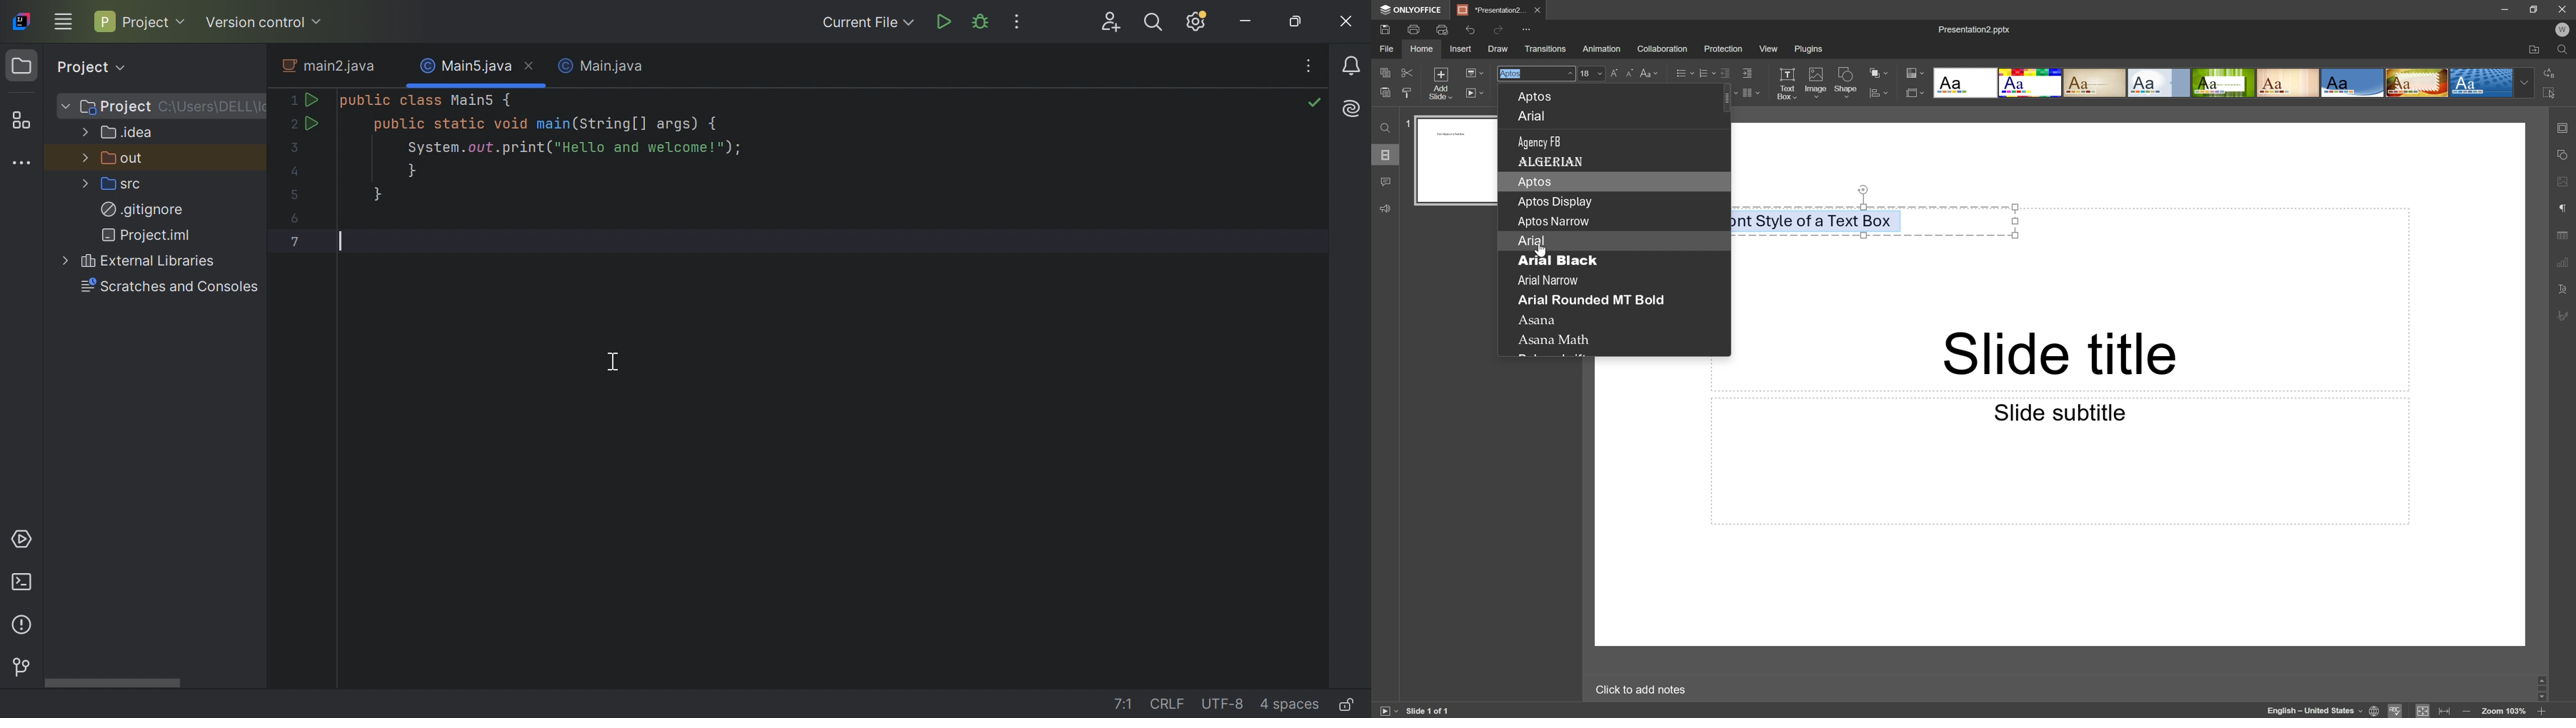 The image size is (2576, 728). What do you see at coordinates (1548, 281) in the screenshot?
I see `Arial Narrow` at bounding box center [1548, 281].